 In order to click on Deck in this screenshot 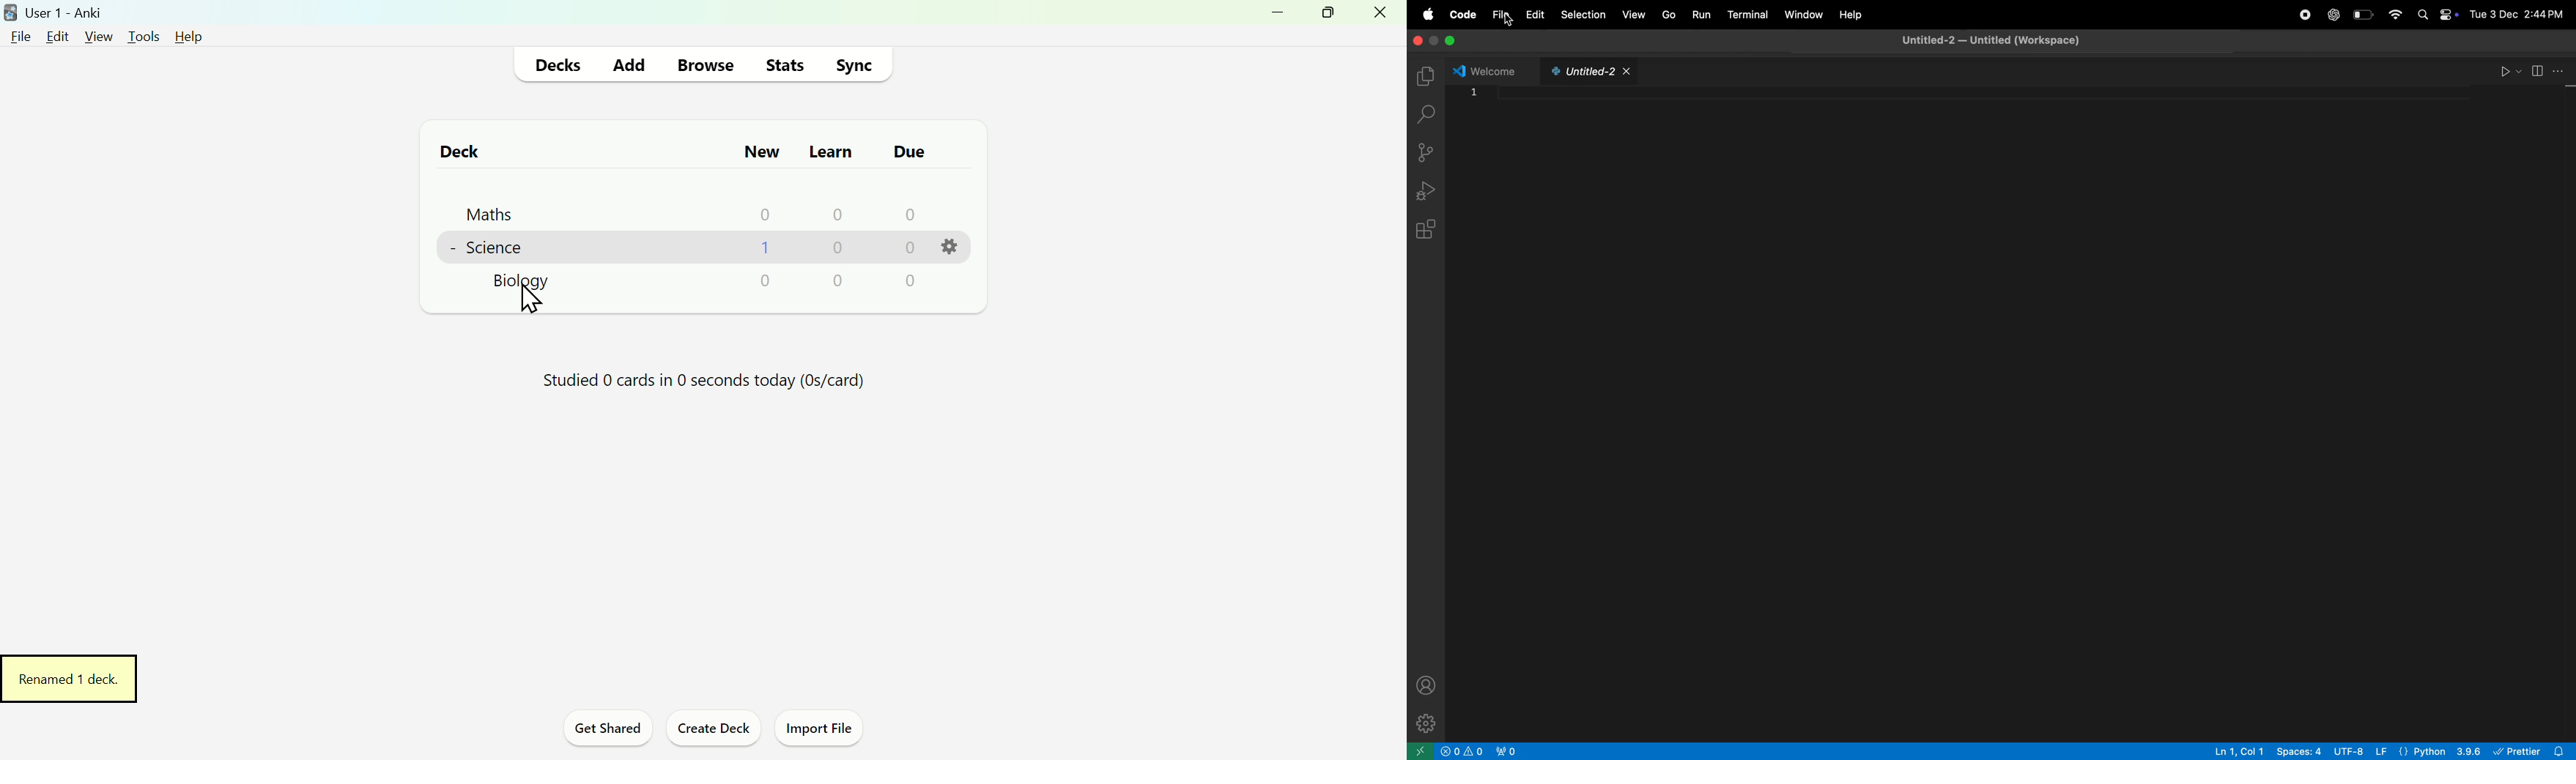, I will do `click(452, 151)`.